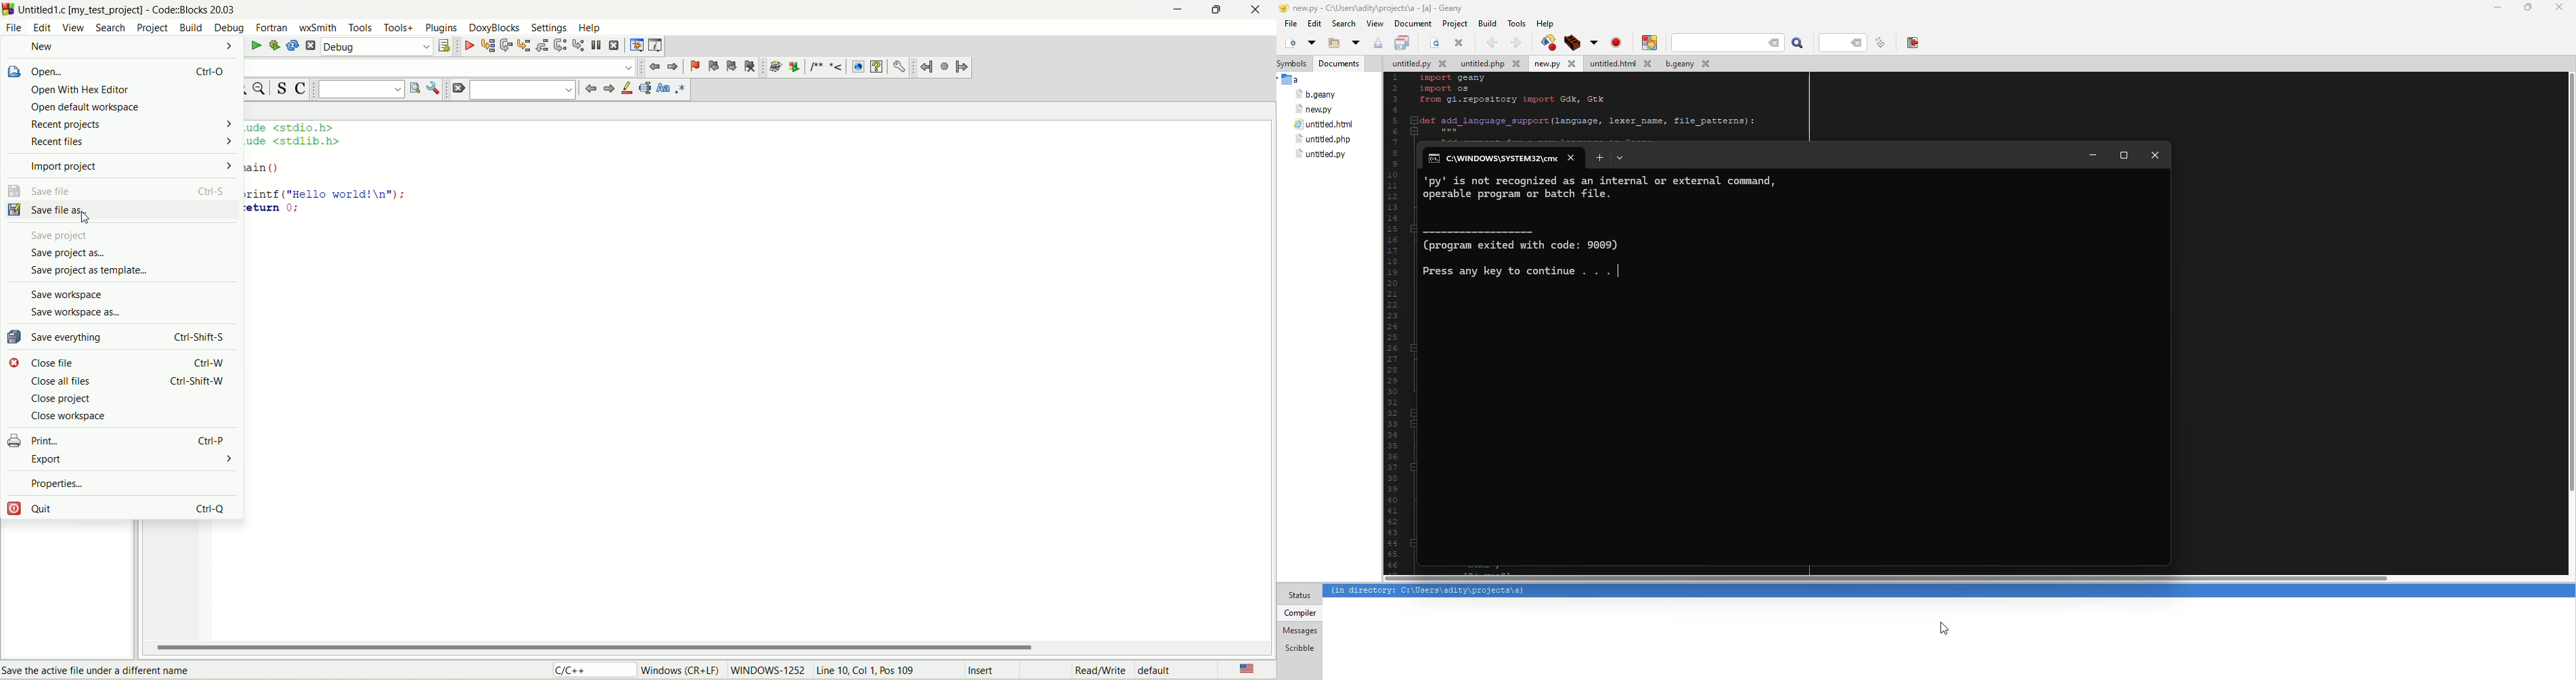 This screenshot has height=700, width=2576. What do you see at coordinates (615, 45) in the screenshot?
I see `stop debugger` at bounding box center [615, 45].